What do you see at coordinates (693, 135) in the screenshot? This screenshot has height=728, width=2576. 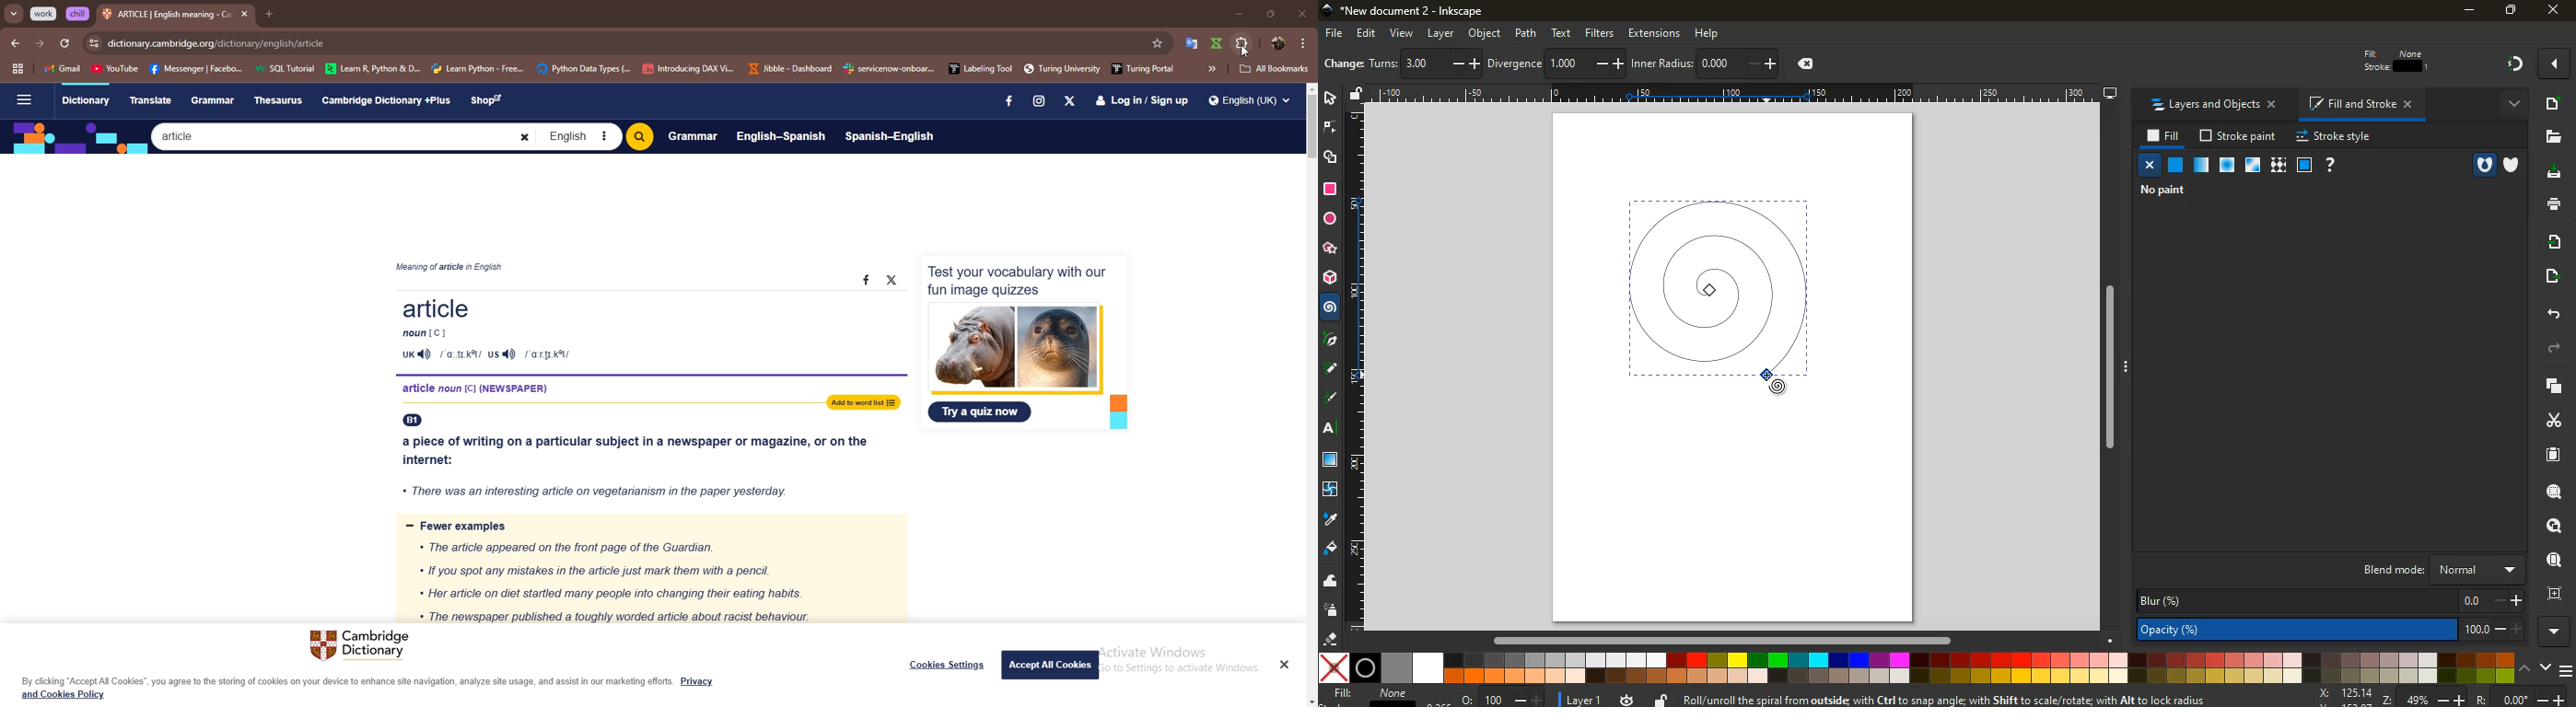 I see `Grammar` at bounding box center [693, 135].